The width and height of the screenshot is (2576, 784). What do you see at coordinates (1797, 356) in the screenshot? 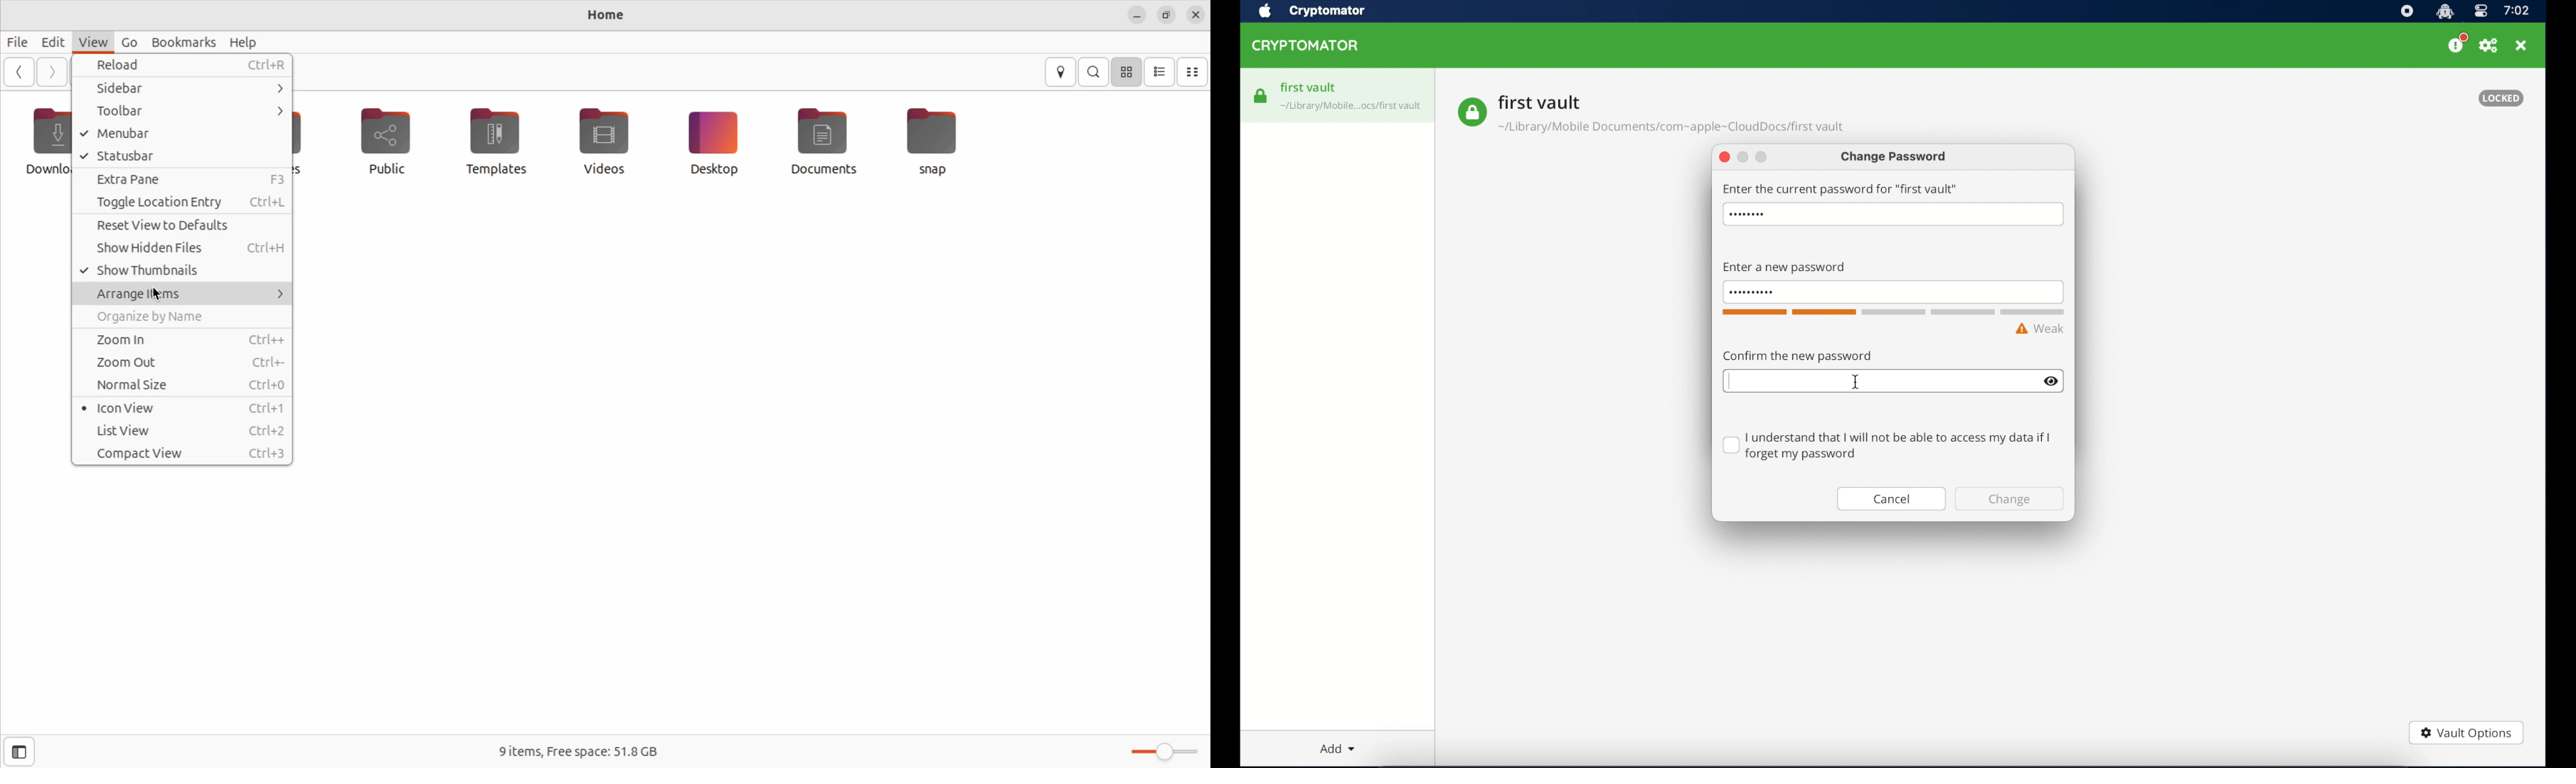
I see `confirm the password` at bounding box center [1797, 356].